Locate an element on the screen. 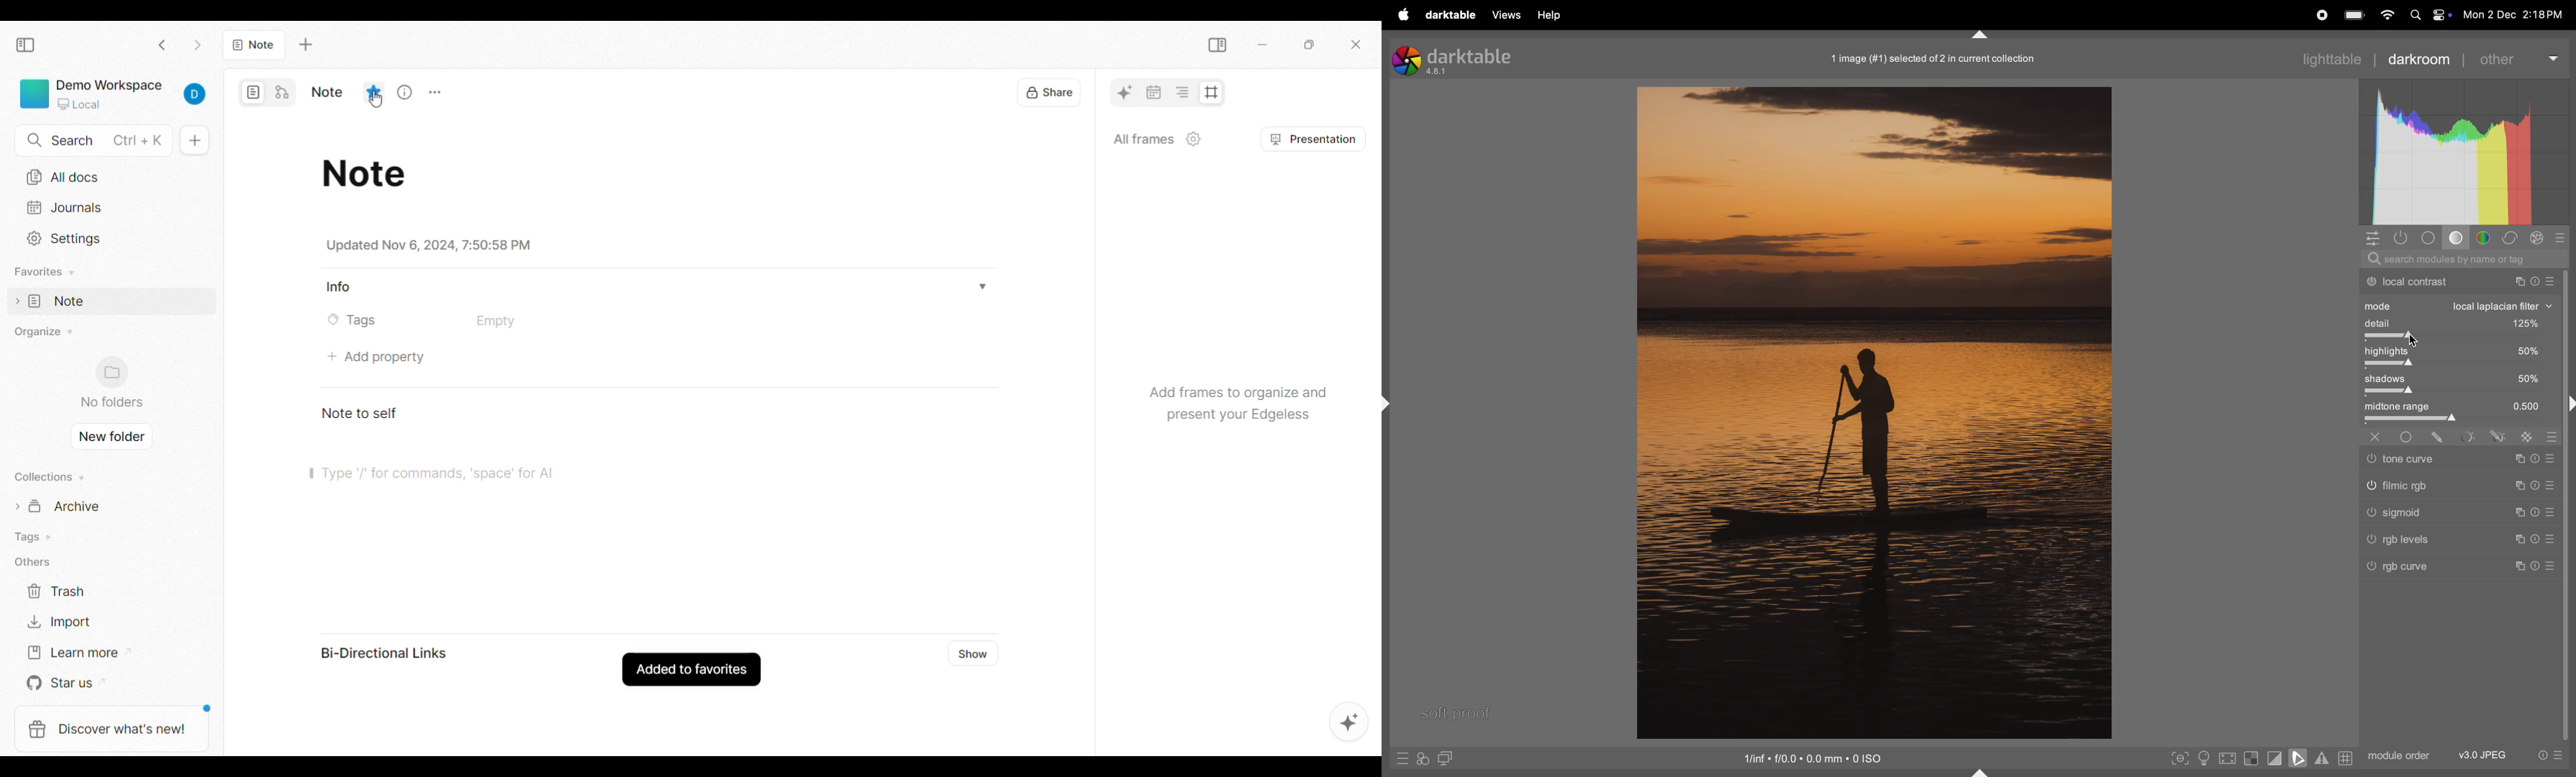 The width and height of the screenshot is (2576, 784). search bar is located at coordinates (2460, 259).